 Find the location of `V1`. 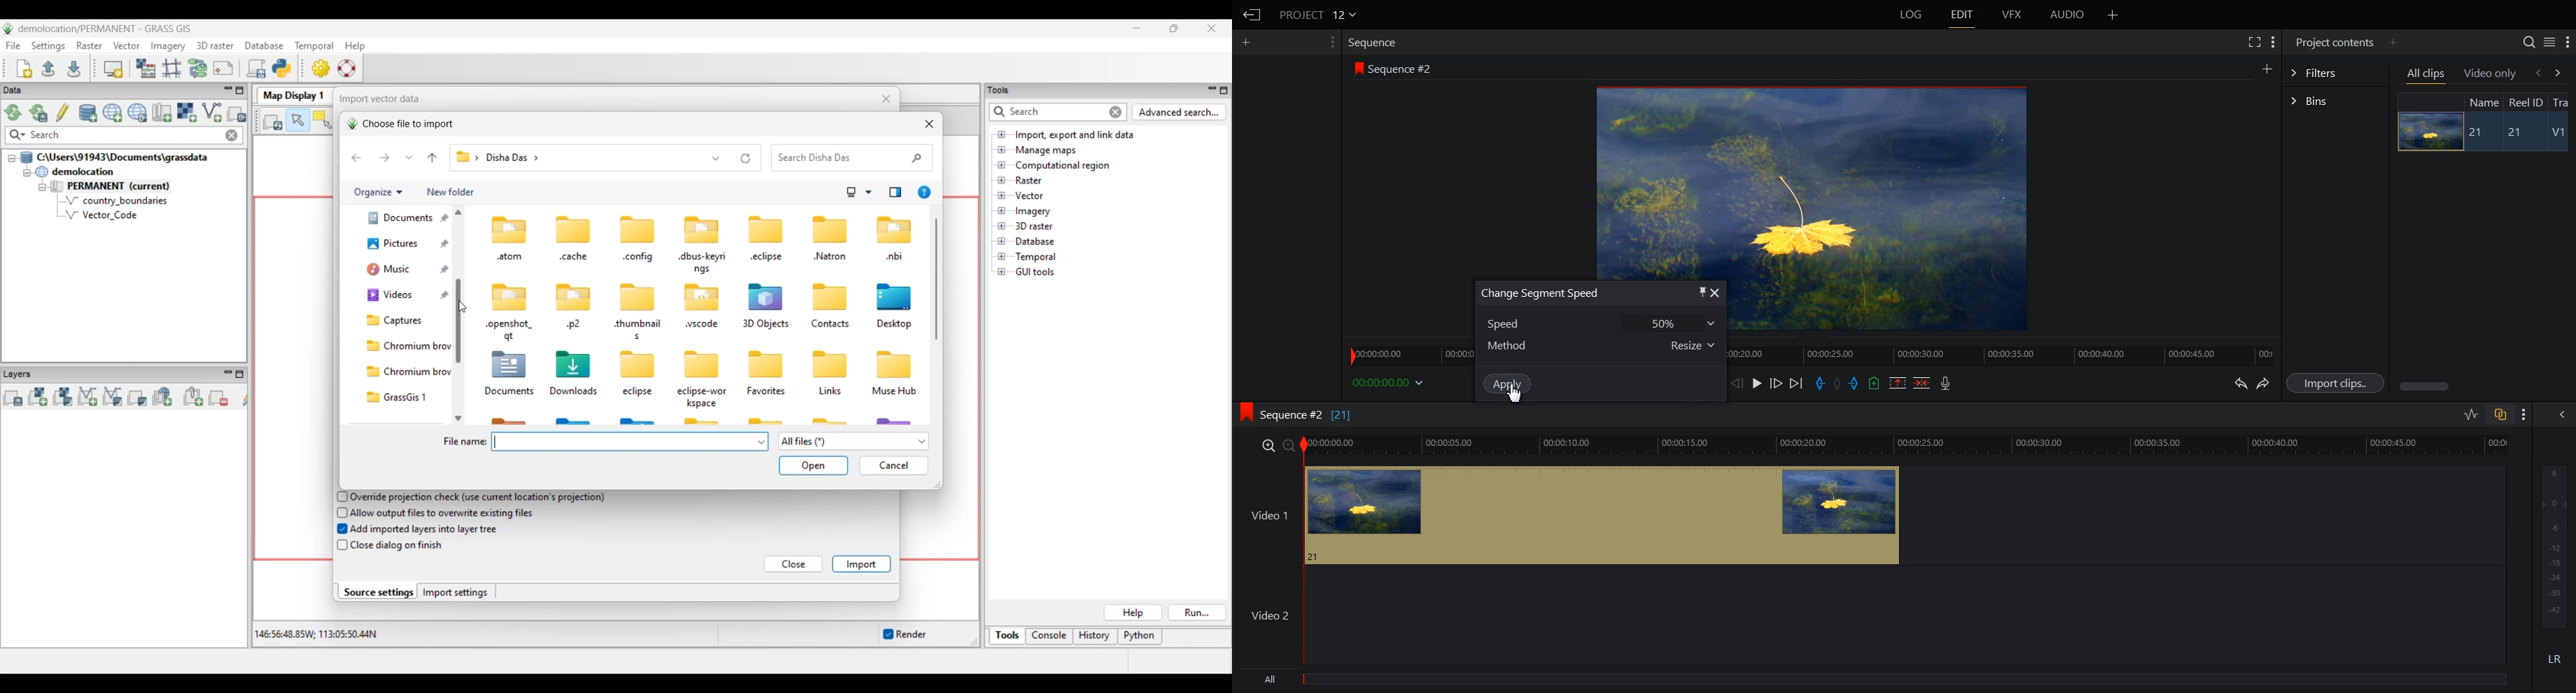

V1 is located at coordinates (2560, 134).